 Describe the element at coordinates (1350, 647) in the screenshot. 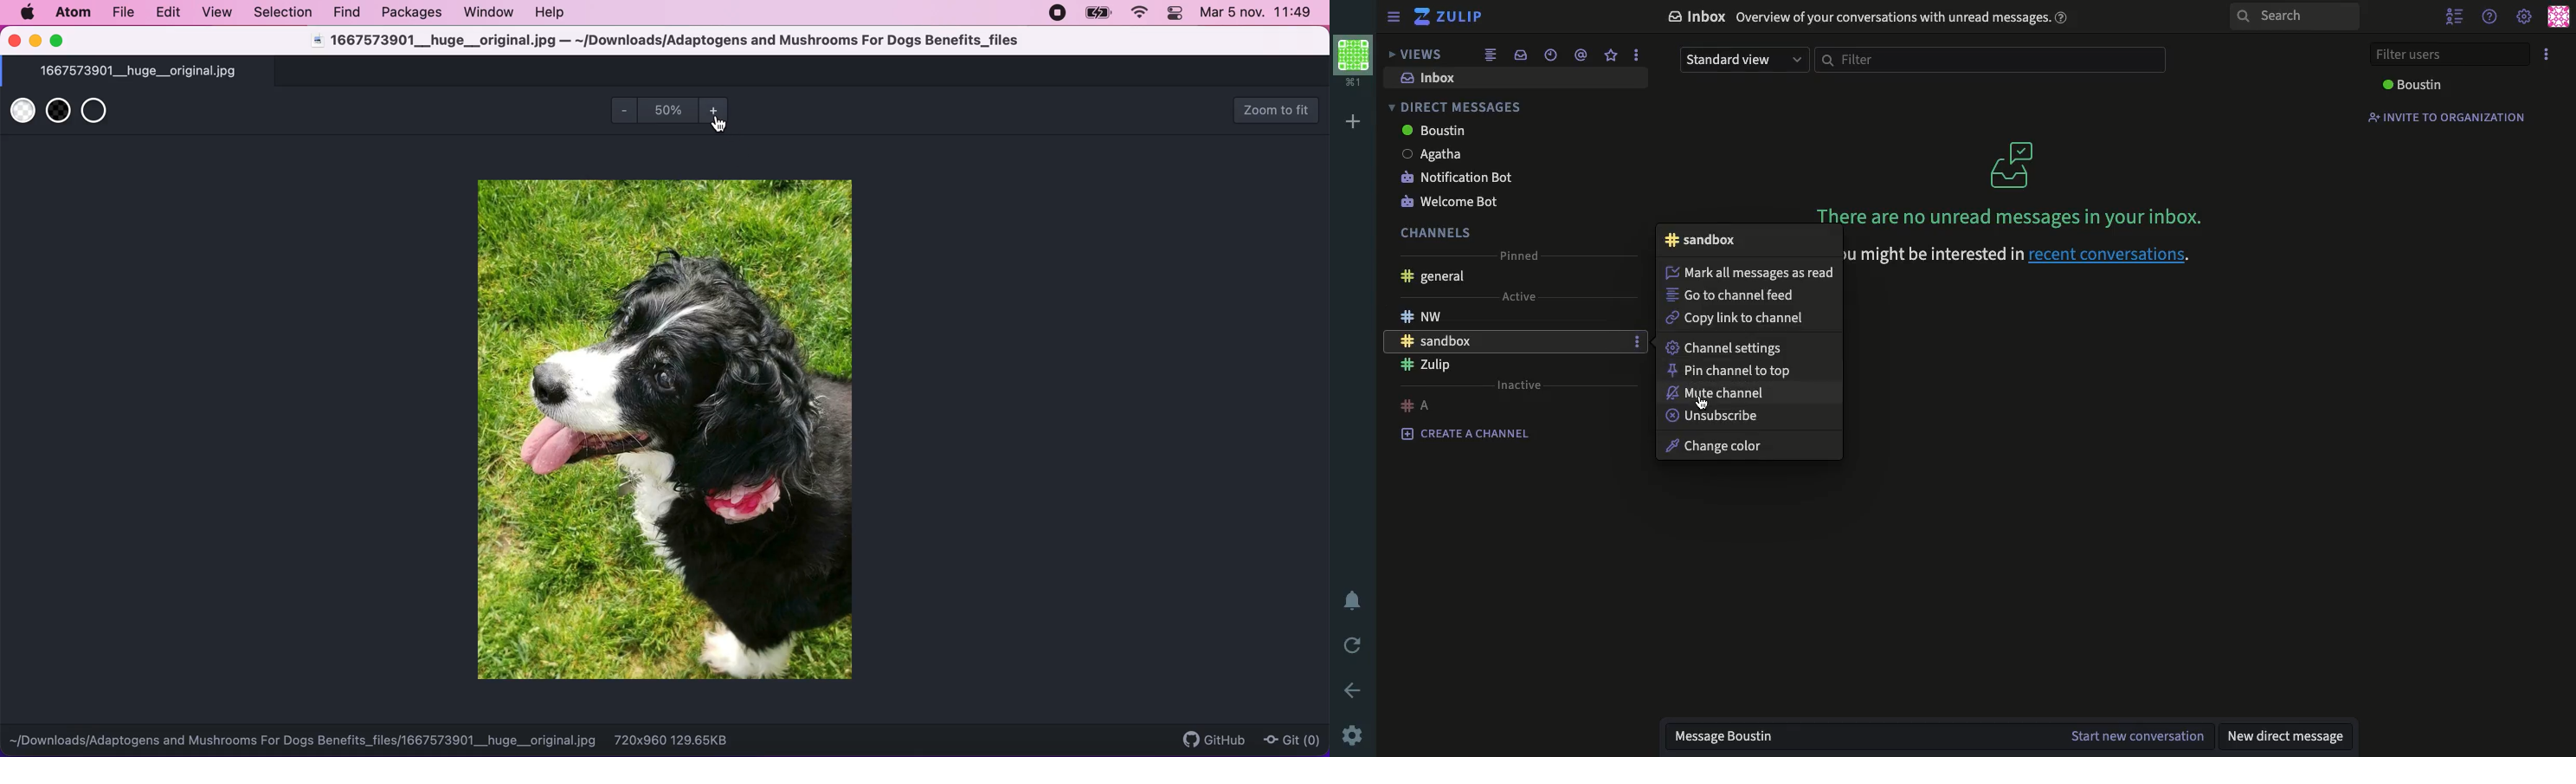

I see `refresh` at that location.